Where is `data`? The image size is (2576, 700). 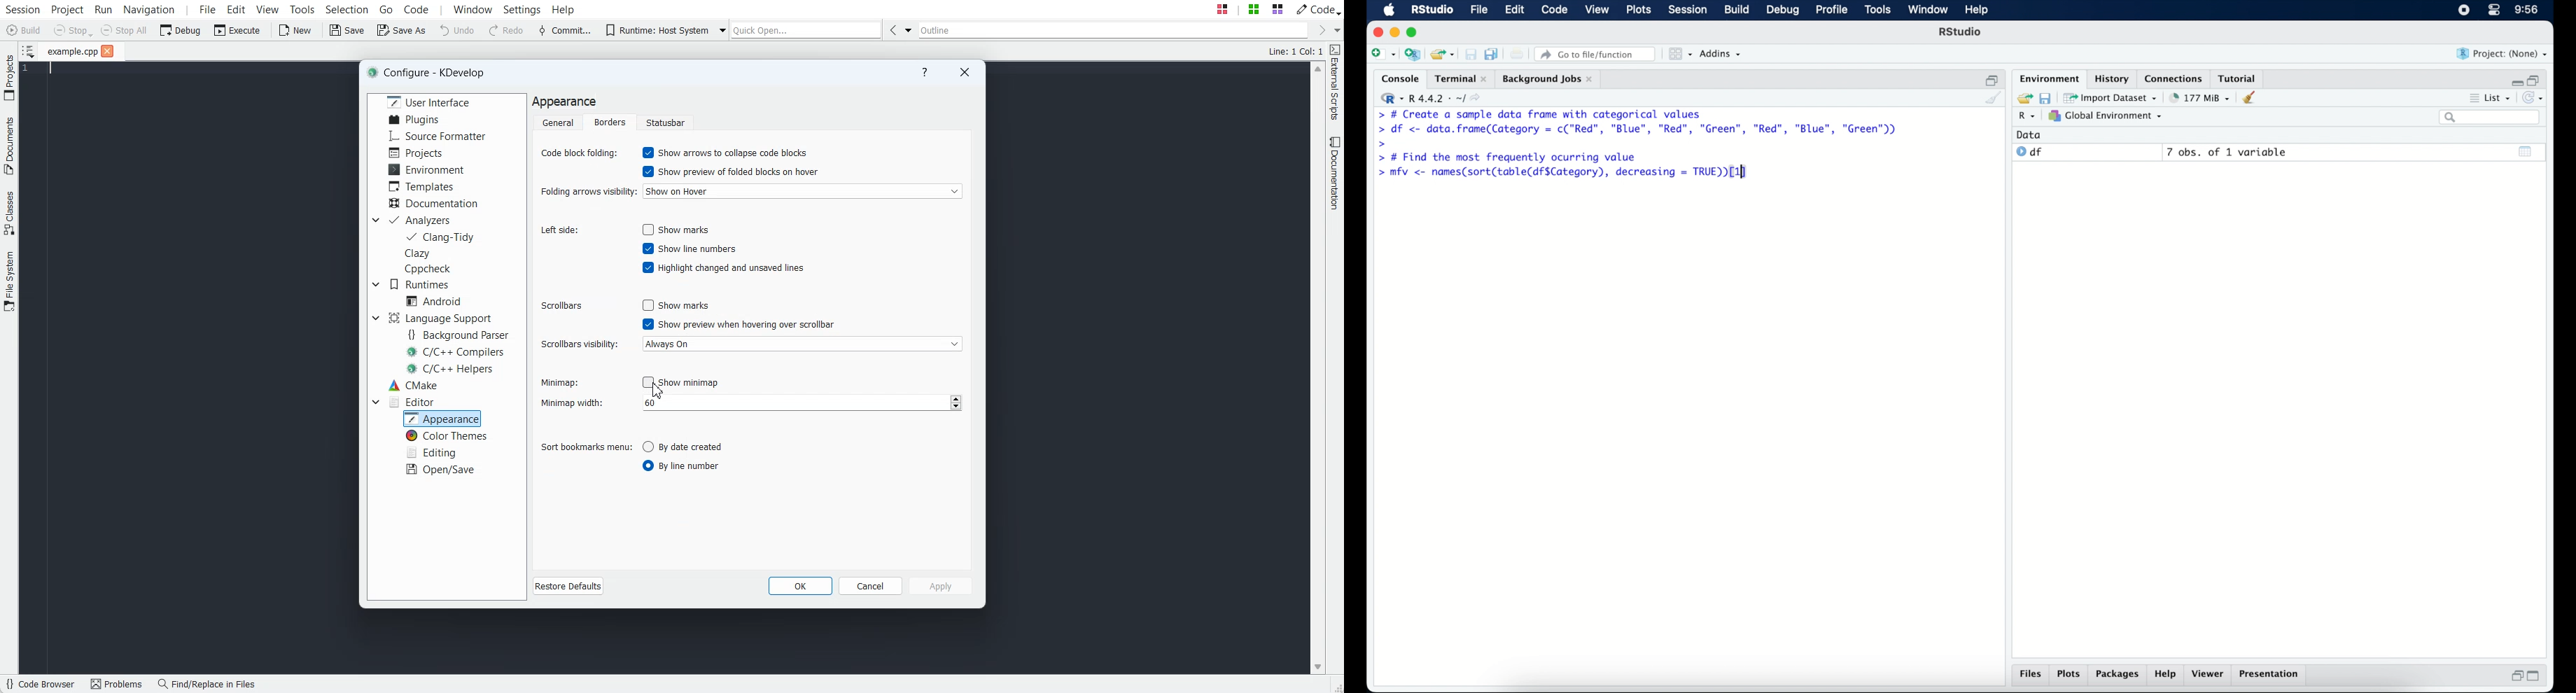 data is located at coordinates (2033, 135).